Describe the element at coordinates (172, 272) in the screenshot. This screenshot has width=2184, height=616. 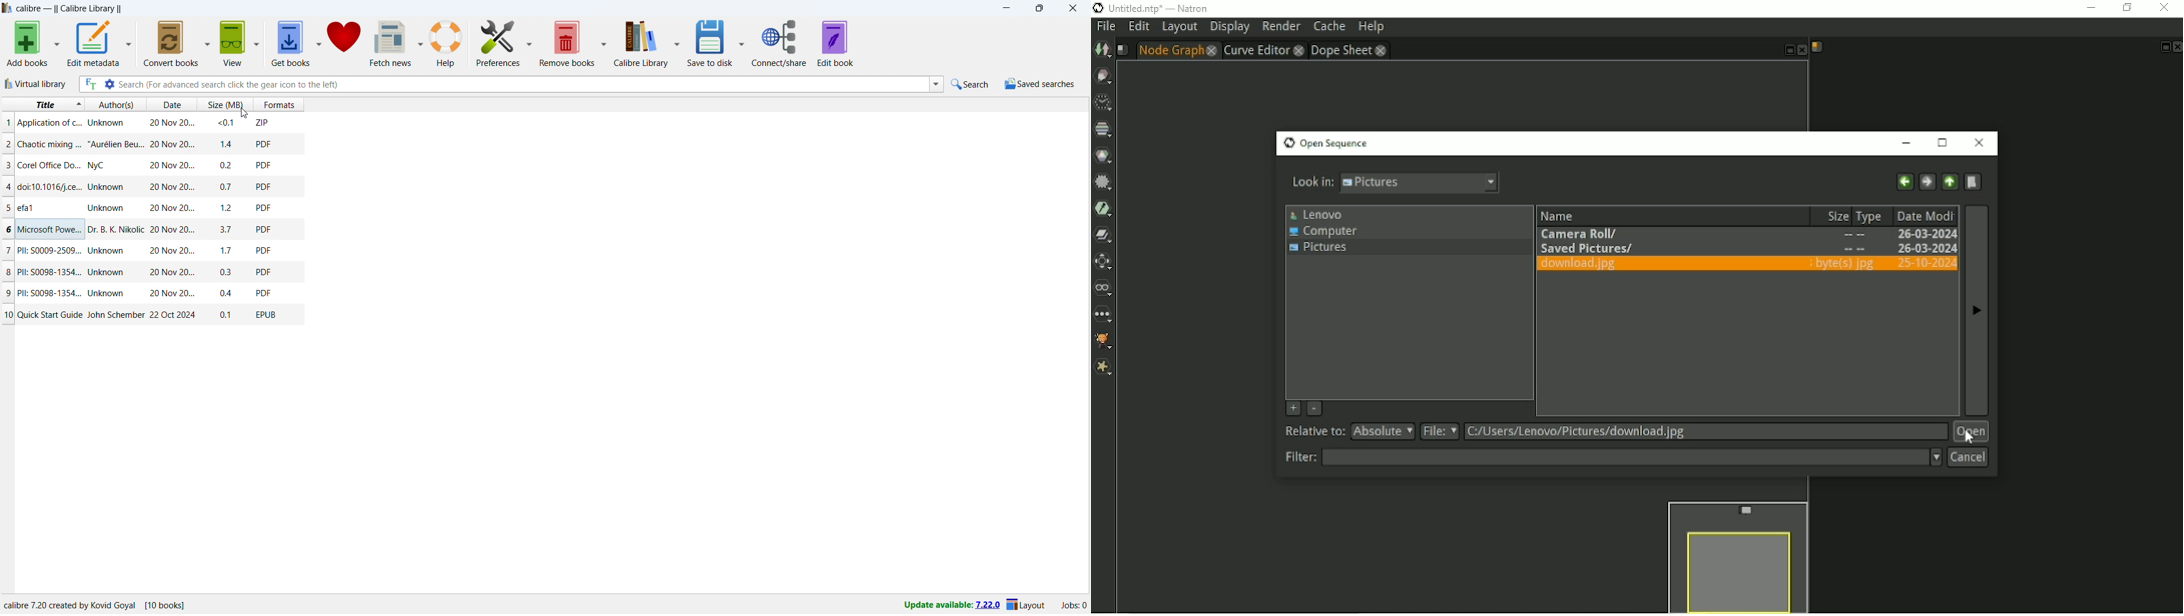
I see `date` at that location.